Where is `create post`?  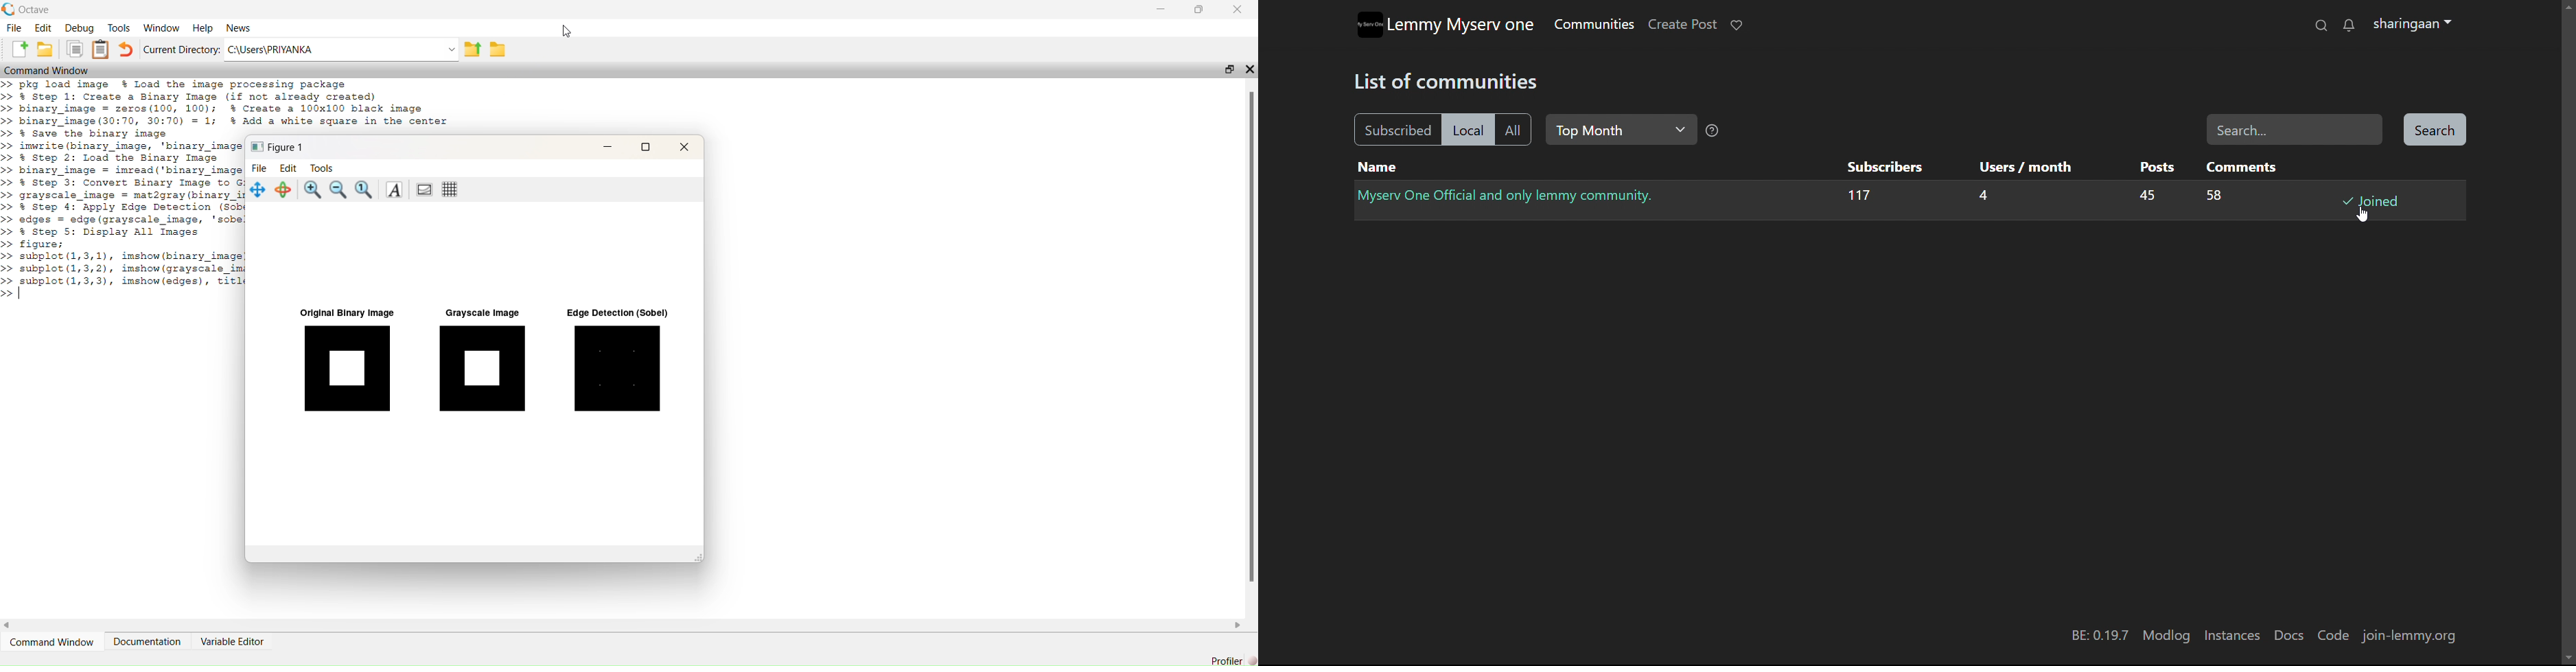
create post is located at coordinates (1682, 25).